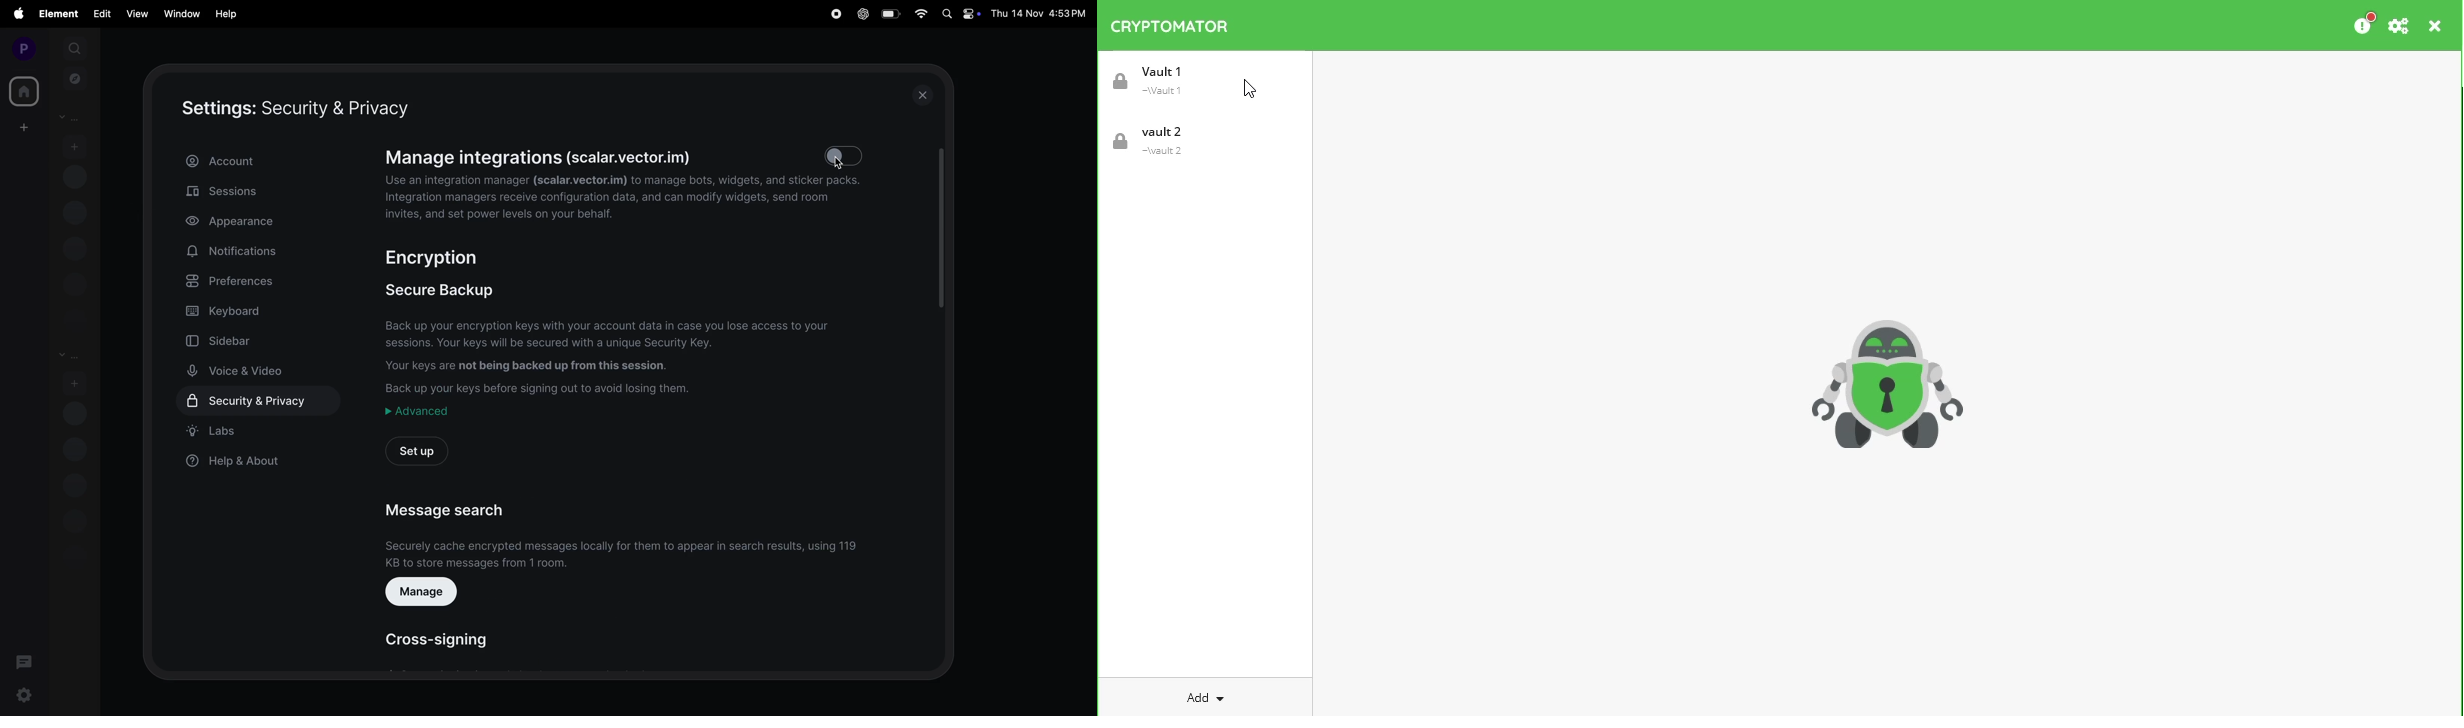 This screenshot has height=728, width=2464. What do you see at coordinates (535, 158) in the screenshot?
I see `Manage integrations (scalar.vector.im)` at bounding box center [535, 158].